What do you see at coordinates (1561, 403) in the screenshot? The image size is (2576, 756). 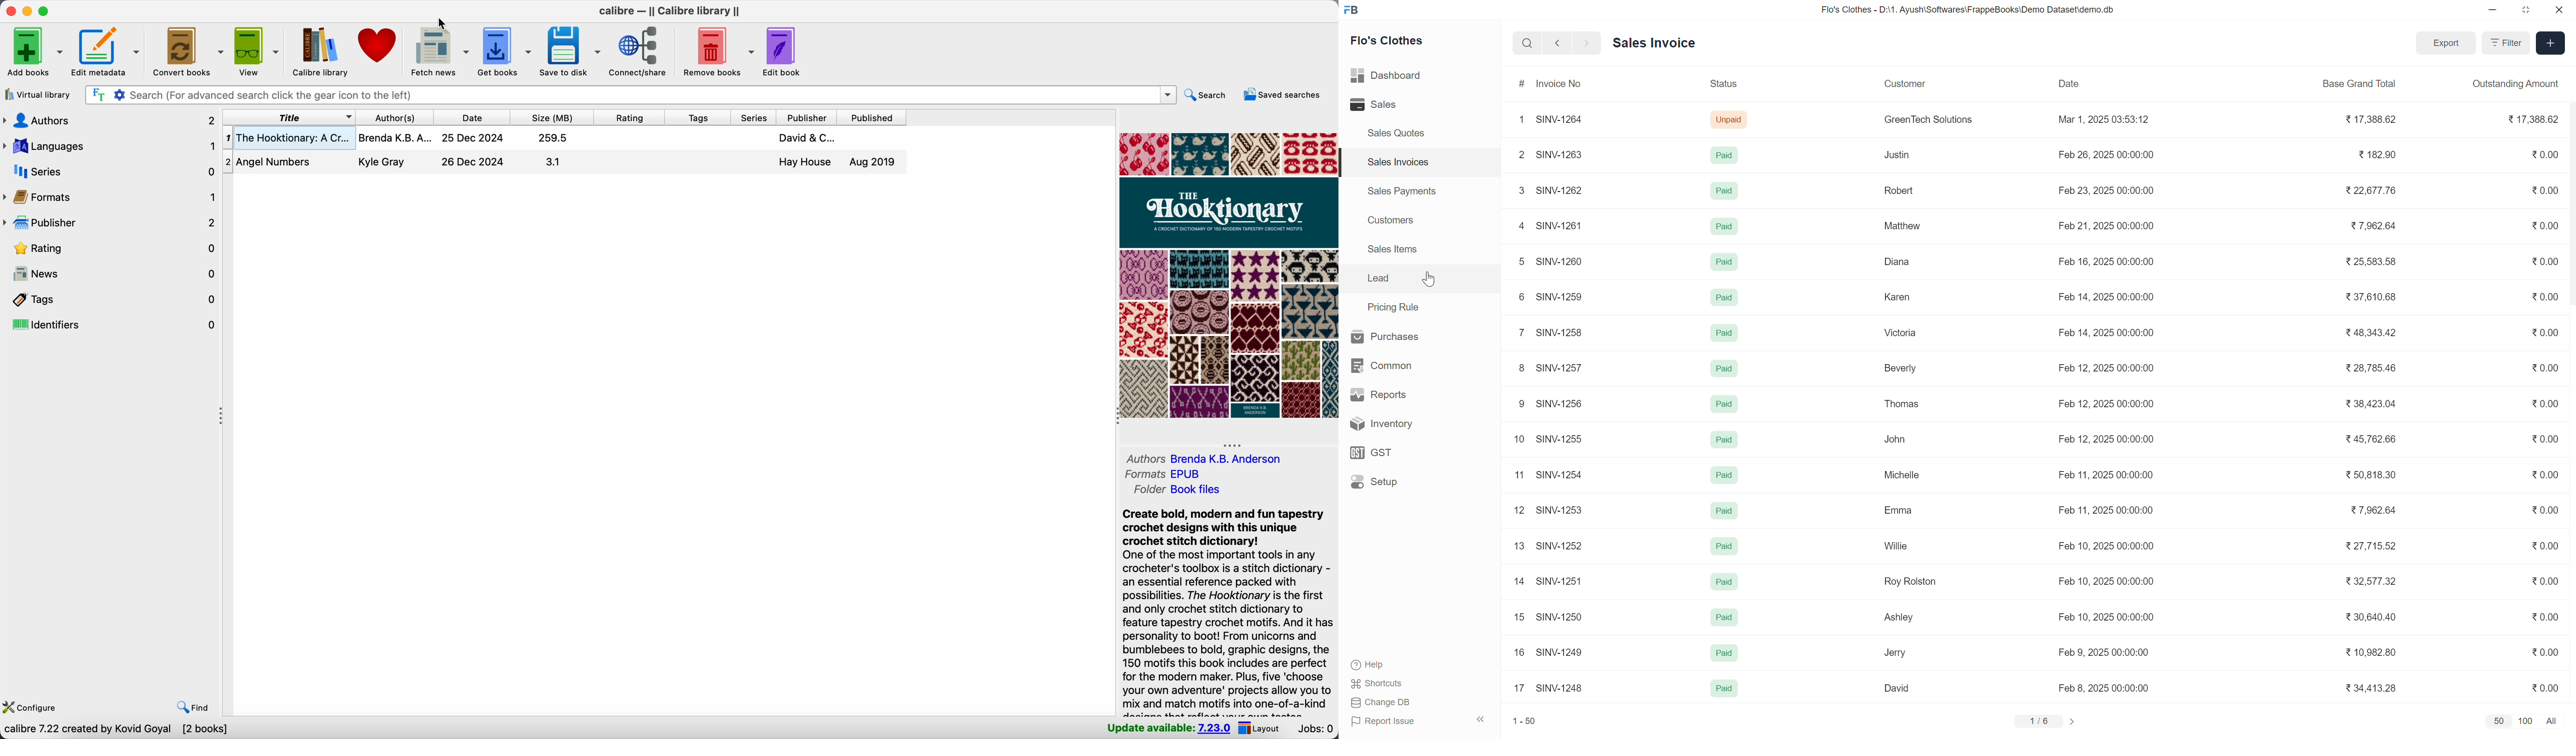 I see `SINV-1256` at bounding box center [1561, 403].